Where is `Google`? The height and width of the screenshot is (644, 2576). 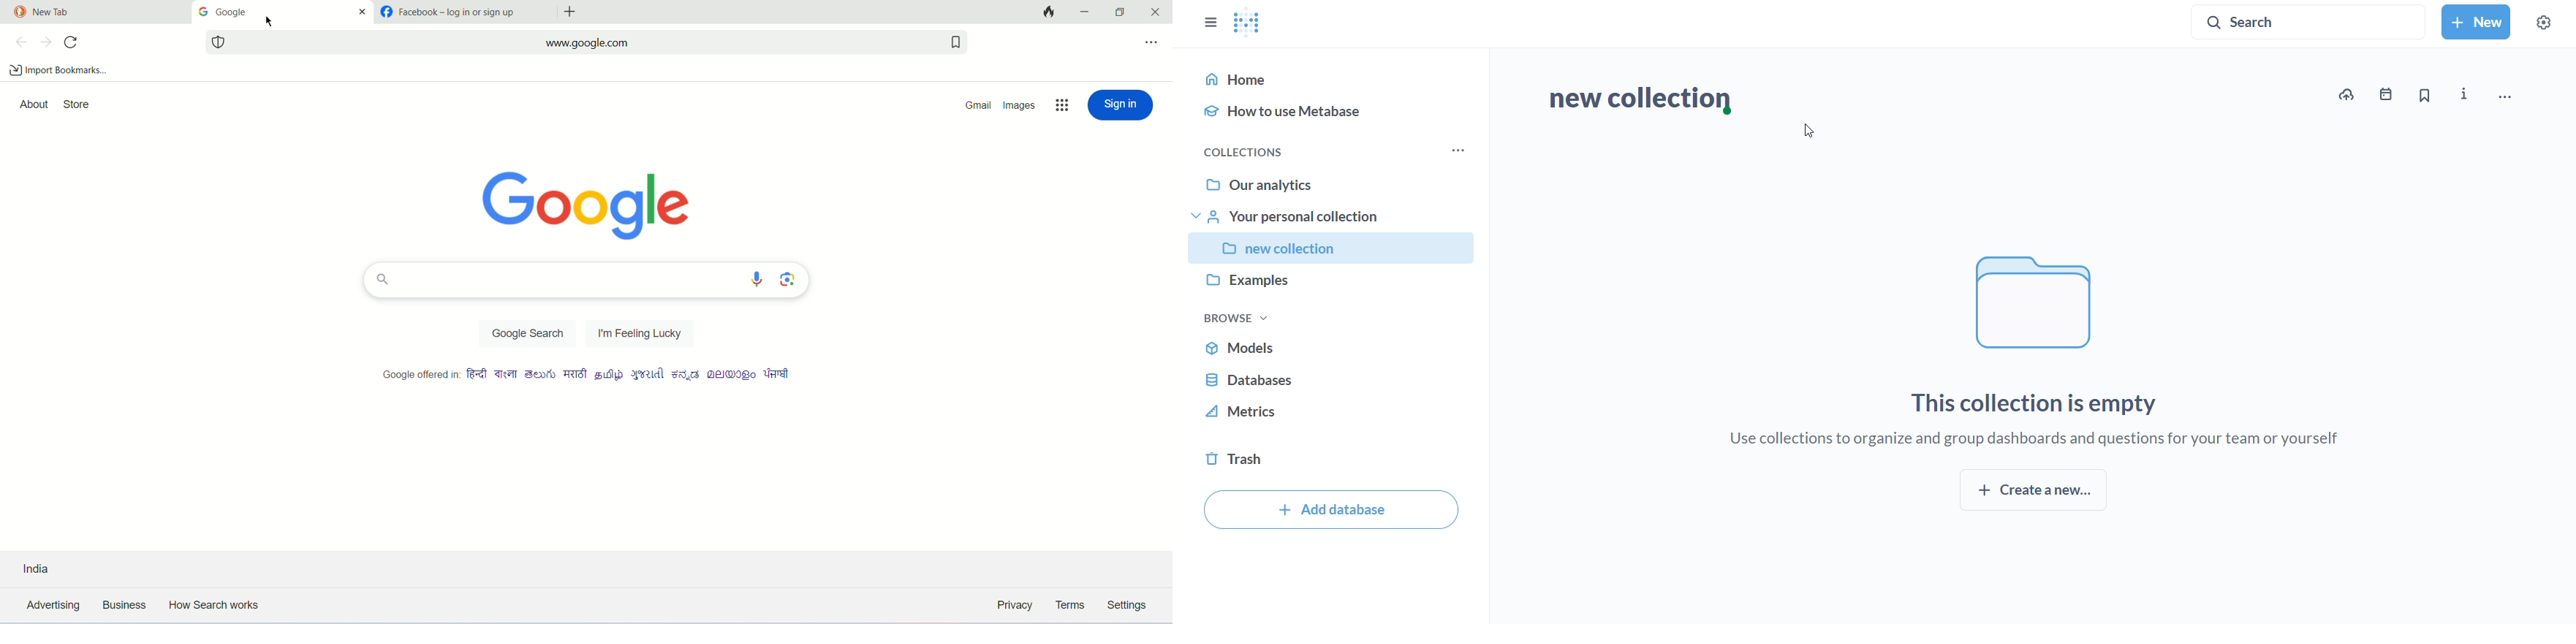 Google is located at coordinates (585, 203).